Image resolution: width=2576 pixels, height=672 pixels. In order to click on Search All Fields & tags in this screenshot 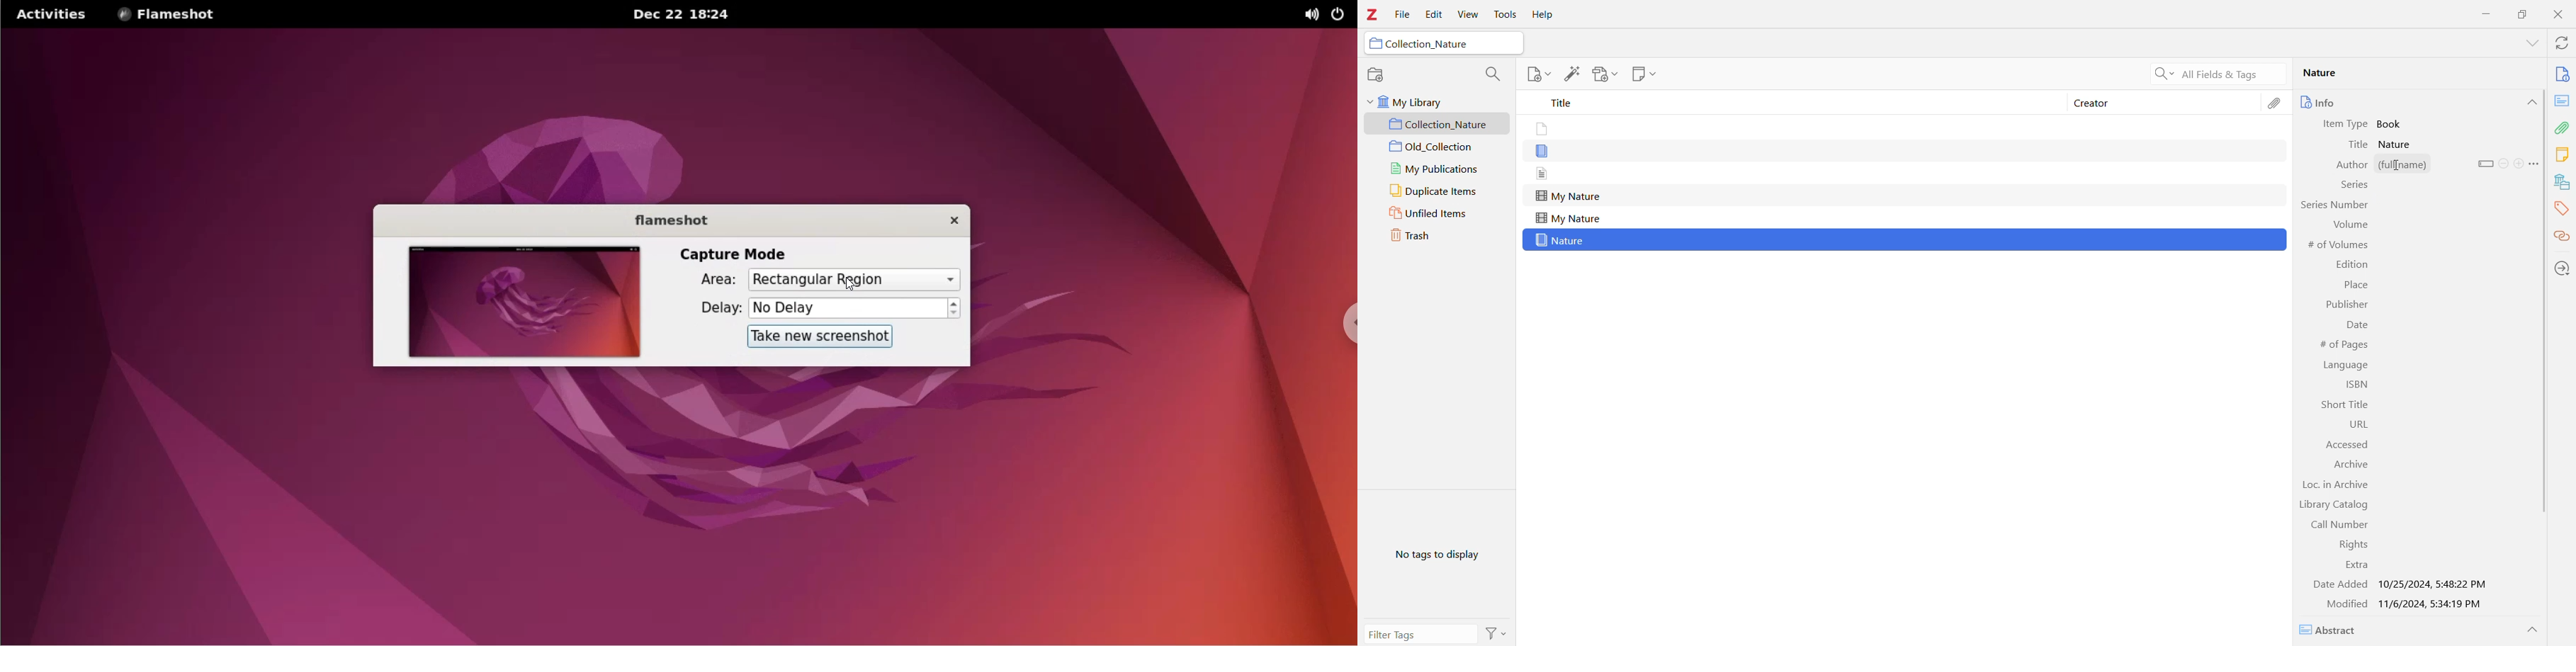, I will do `click(2214, 74)`.